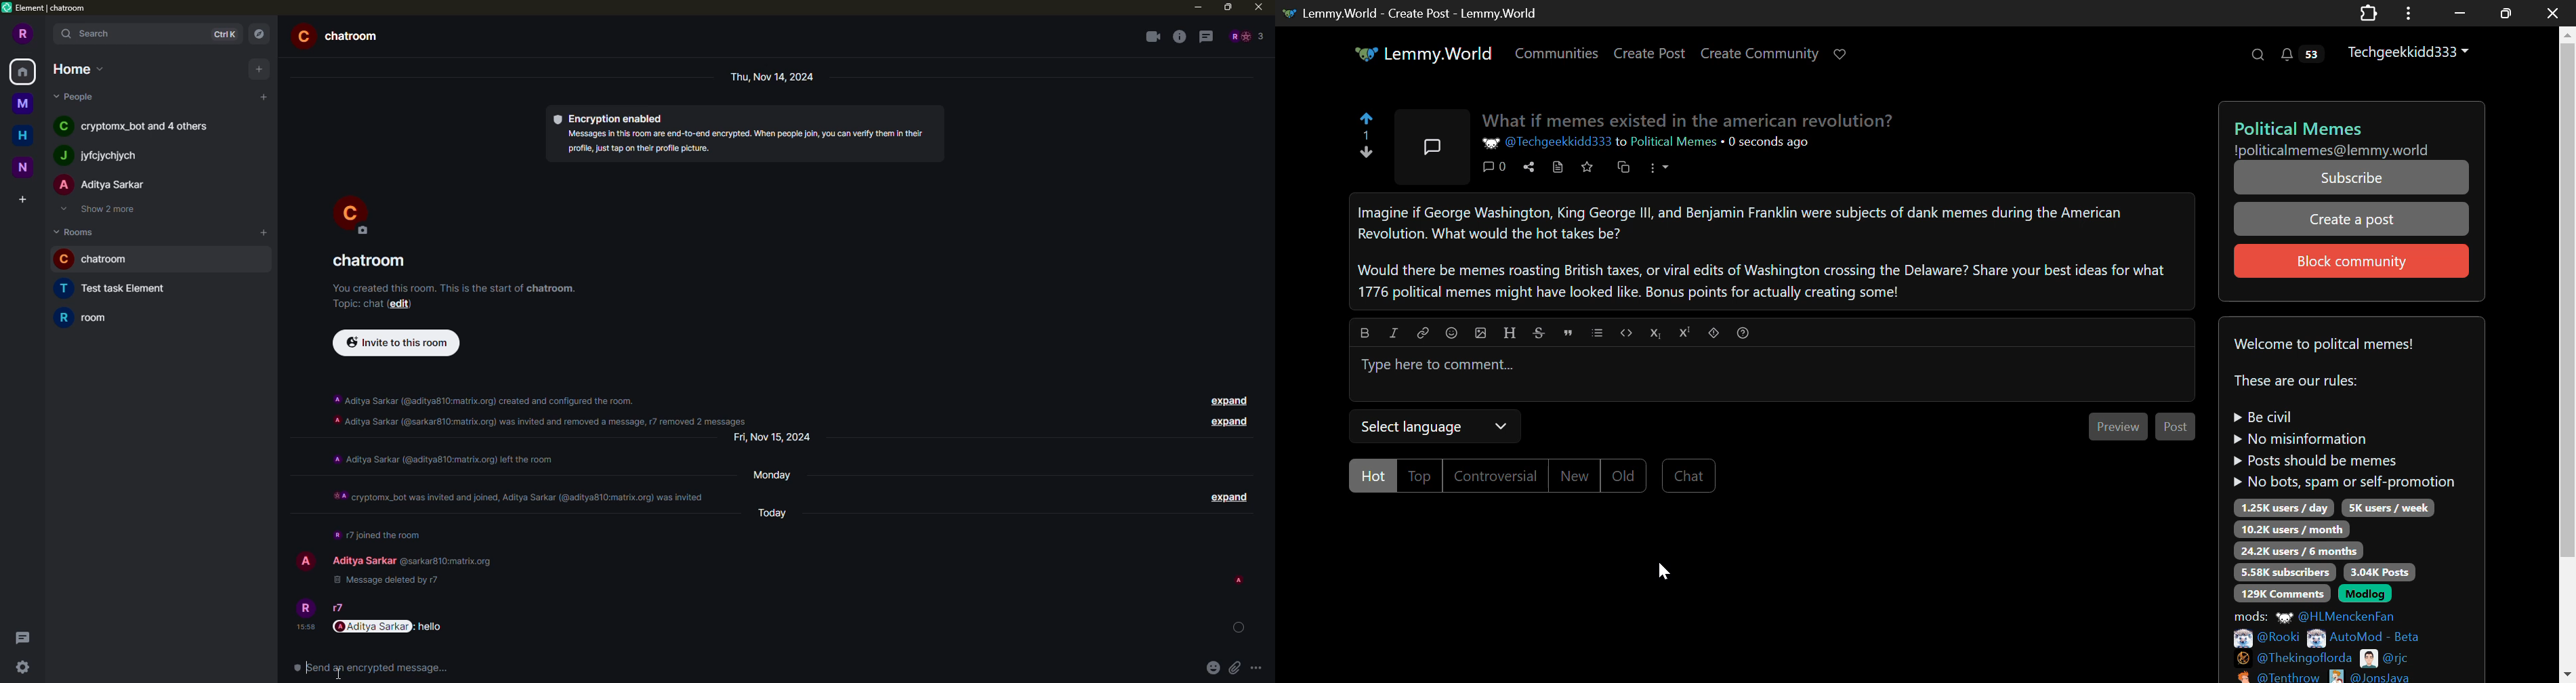 Image resolution: width=2576 pixels, height=700 pixels. What do you see at coordinates (121, 289) in the screenshot?
I see `room` at bounding box center [121, 289].